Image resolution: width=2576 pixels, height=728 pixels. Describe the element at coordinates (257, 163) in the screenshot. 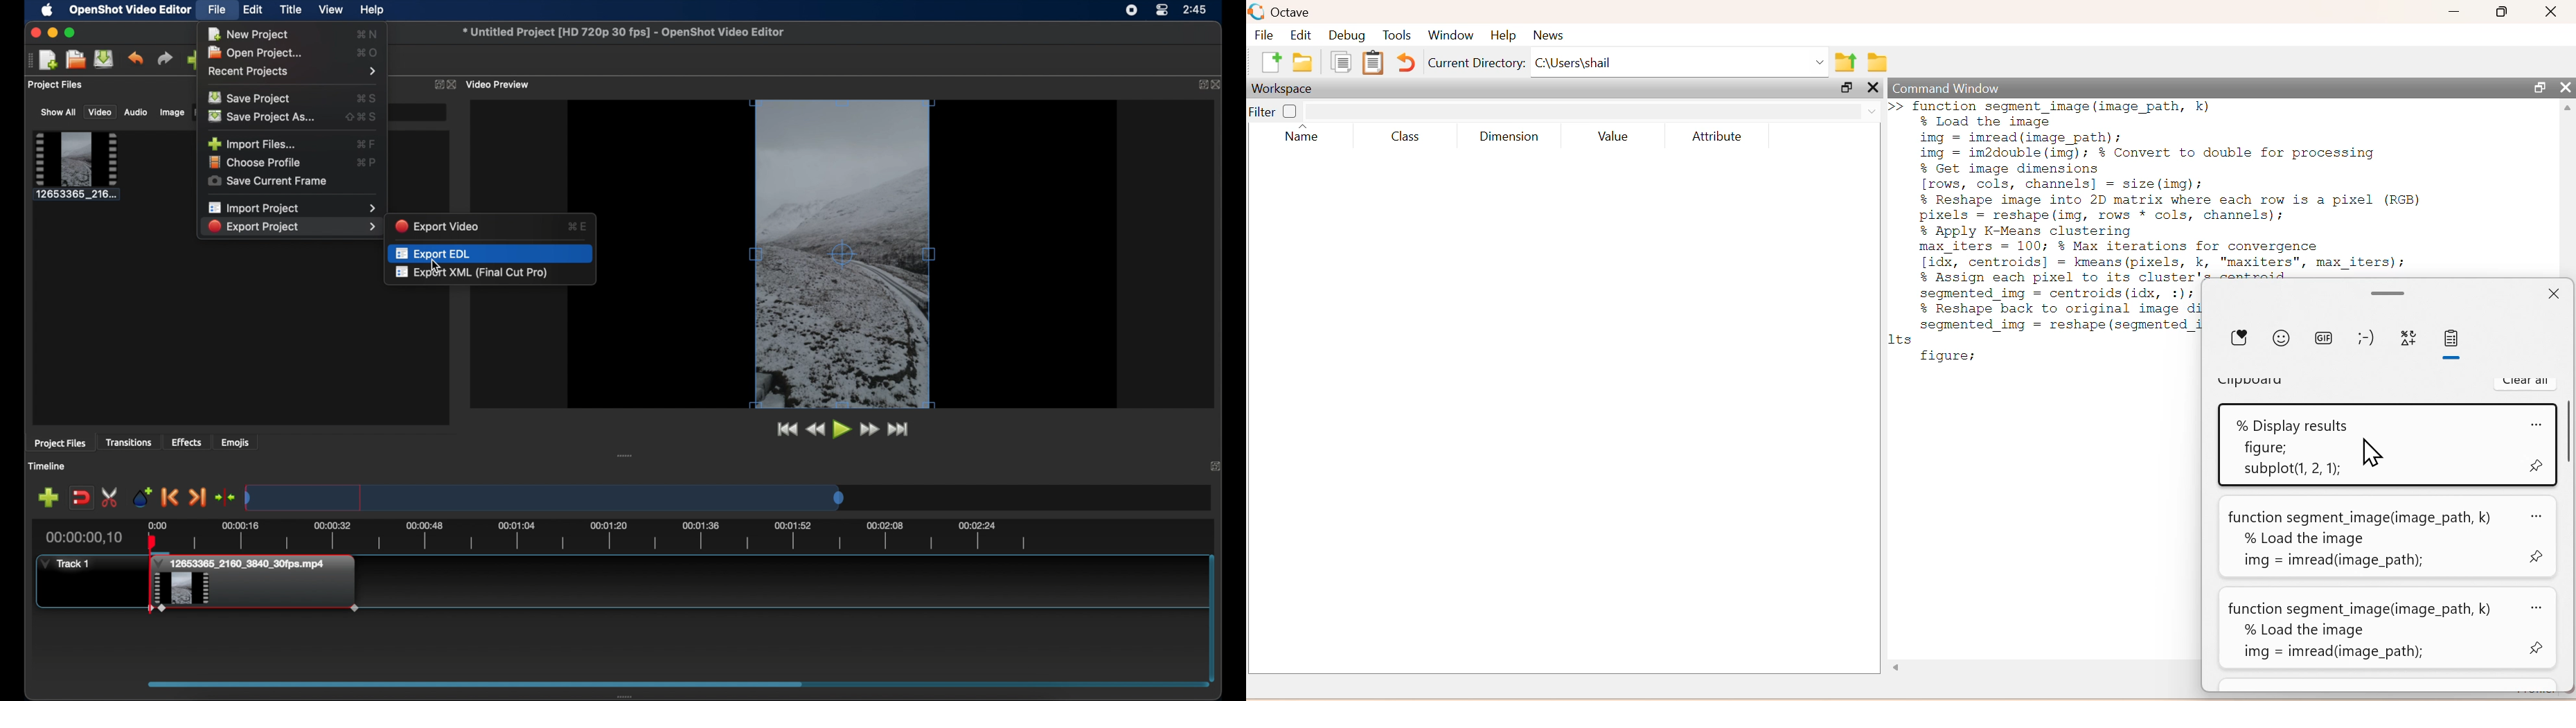

I see `choose profile` at that location.